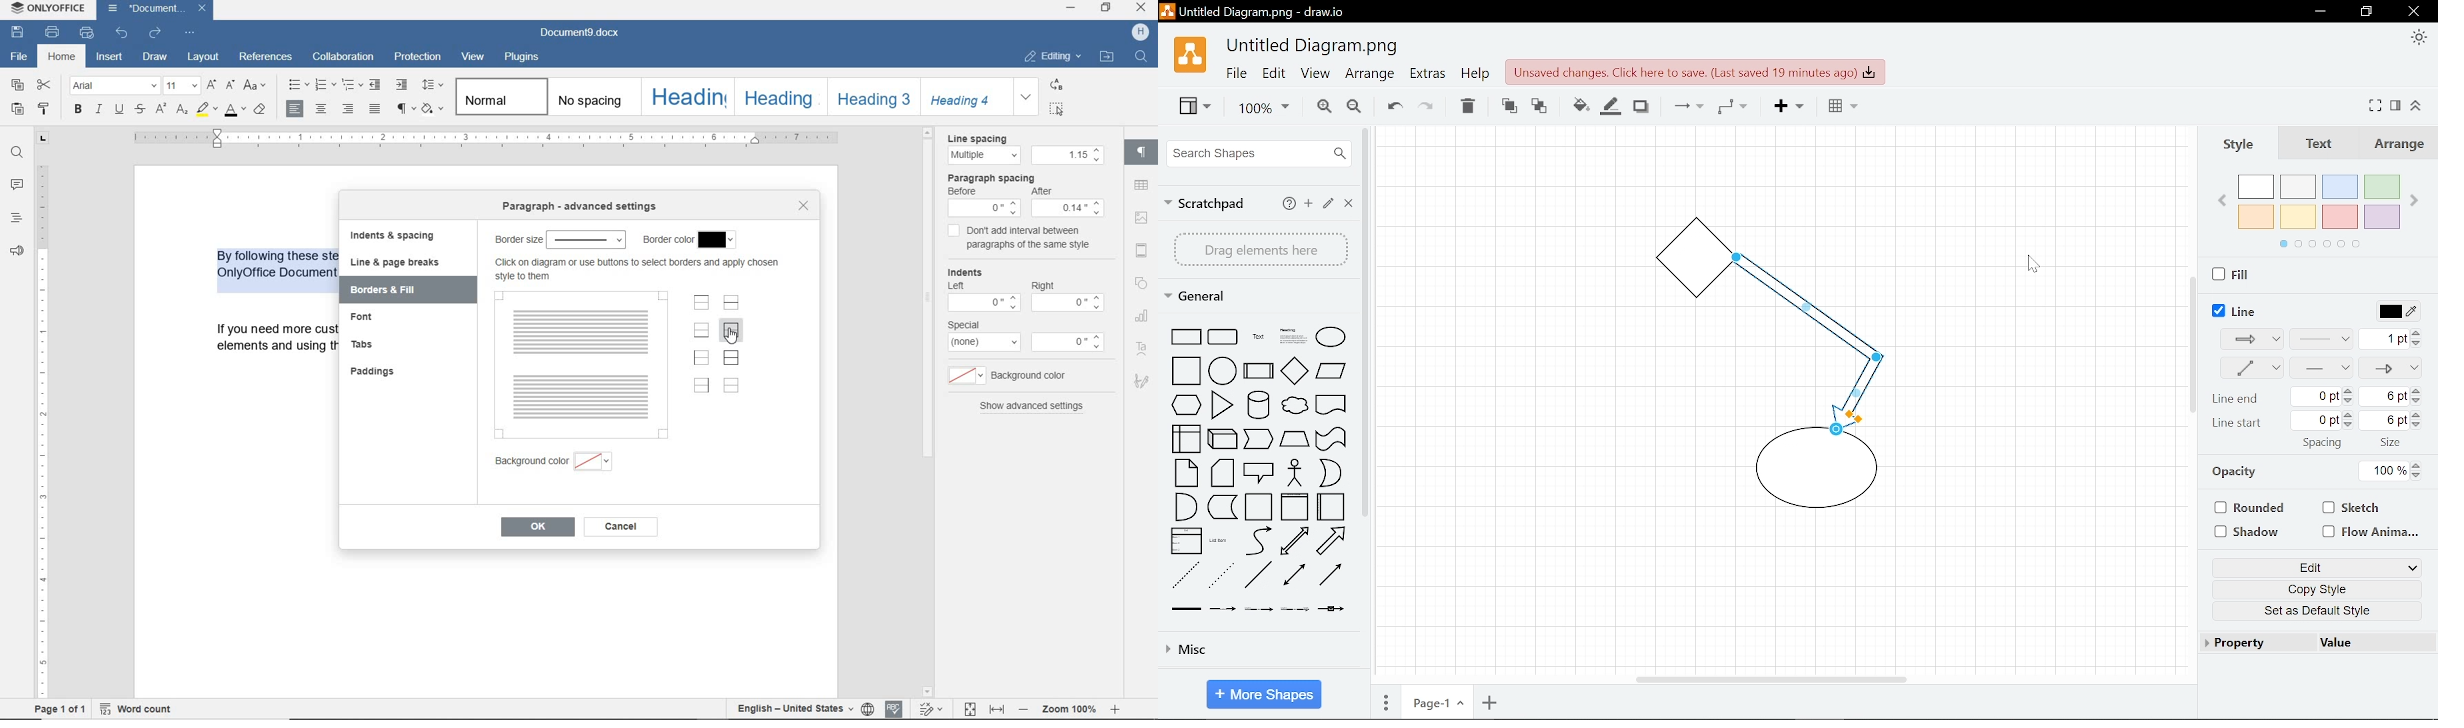 Image resolution: width=2464 pixels, height=728 pixels. What do you see at coordinates (1298, 474) in the screenshot?
I see `shape` at bounding box center [1298, 474].